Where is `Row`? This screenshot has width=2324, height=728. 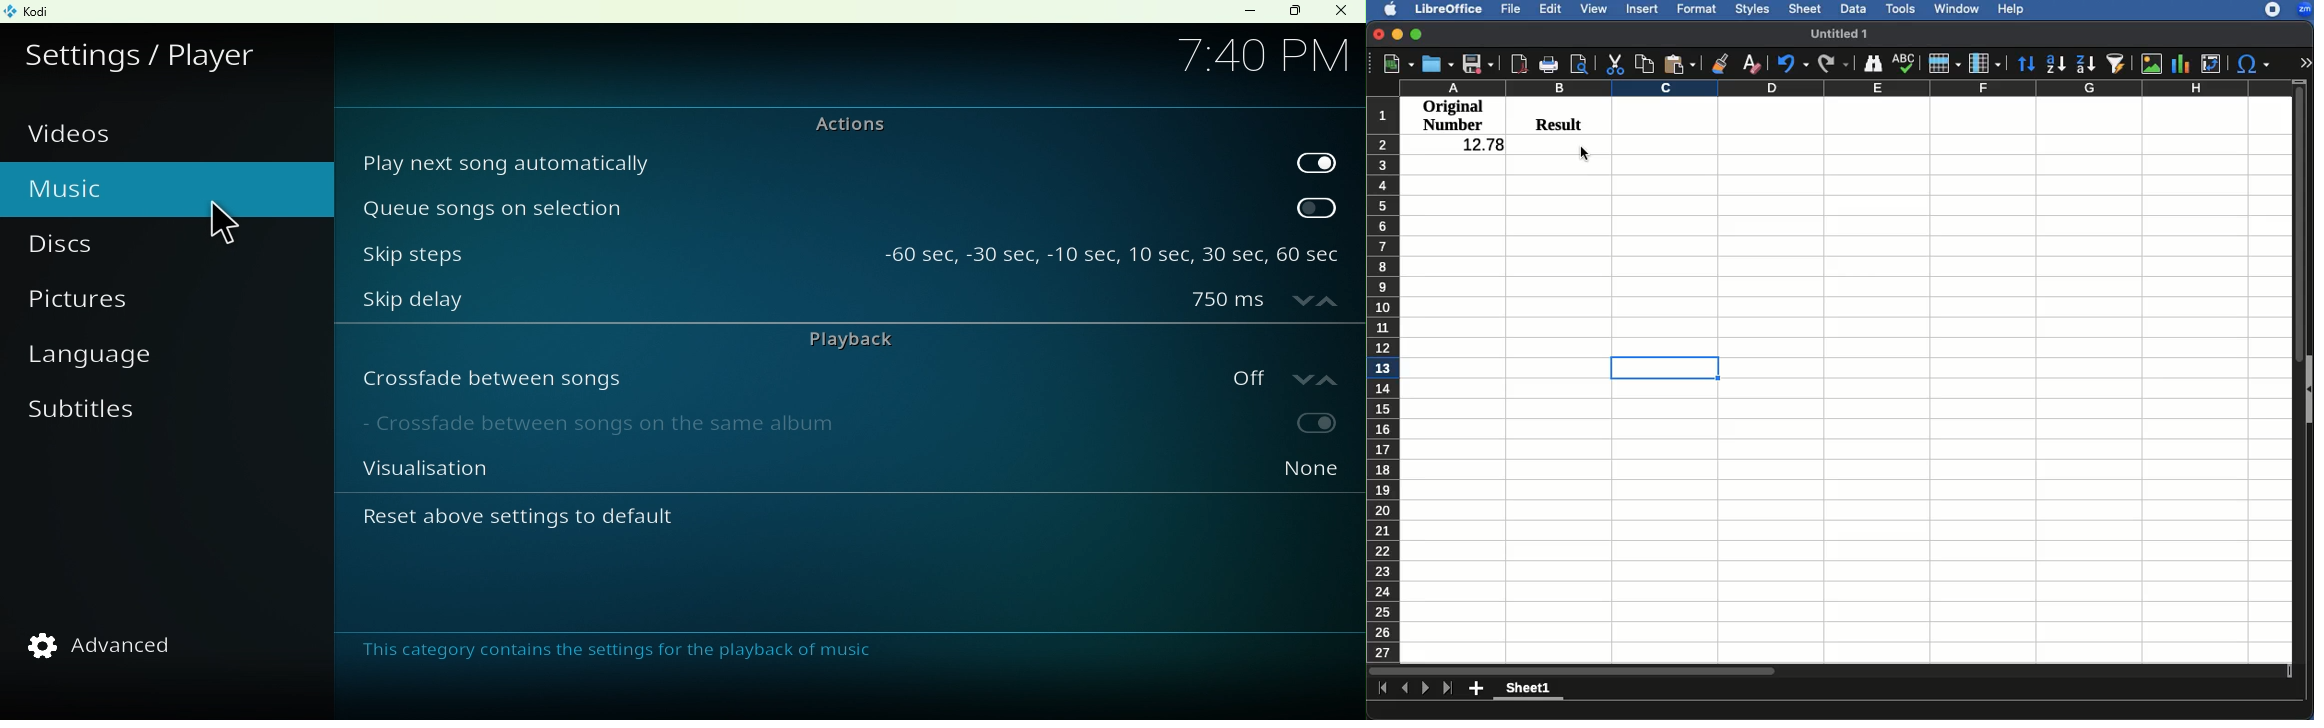 Row is located at coordinates (1945, 64).